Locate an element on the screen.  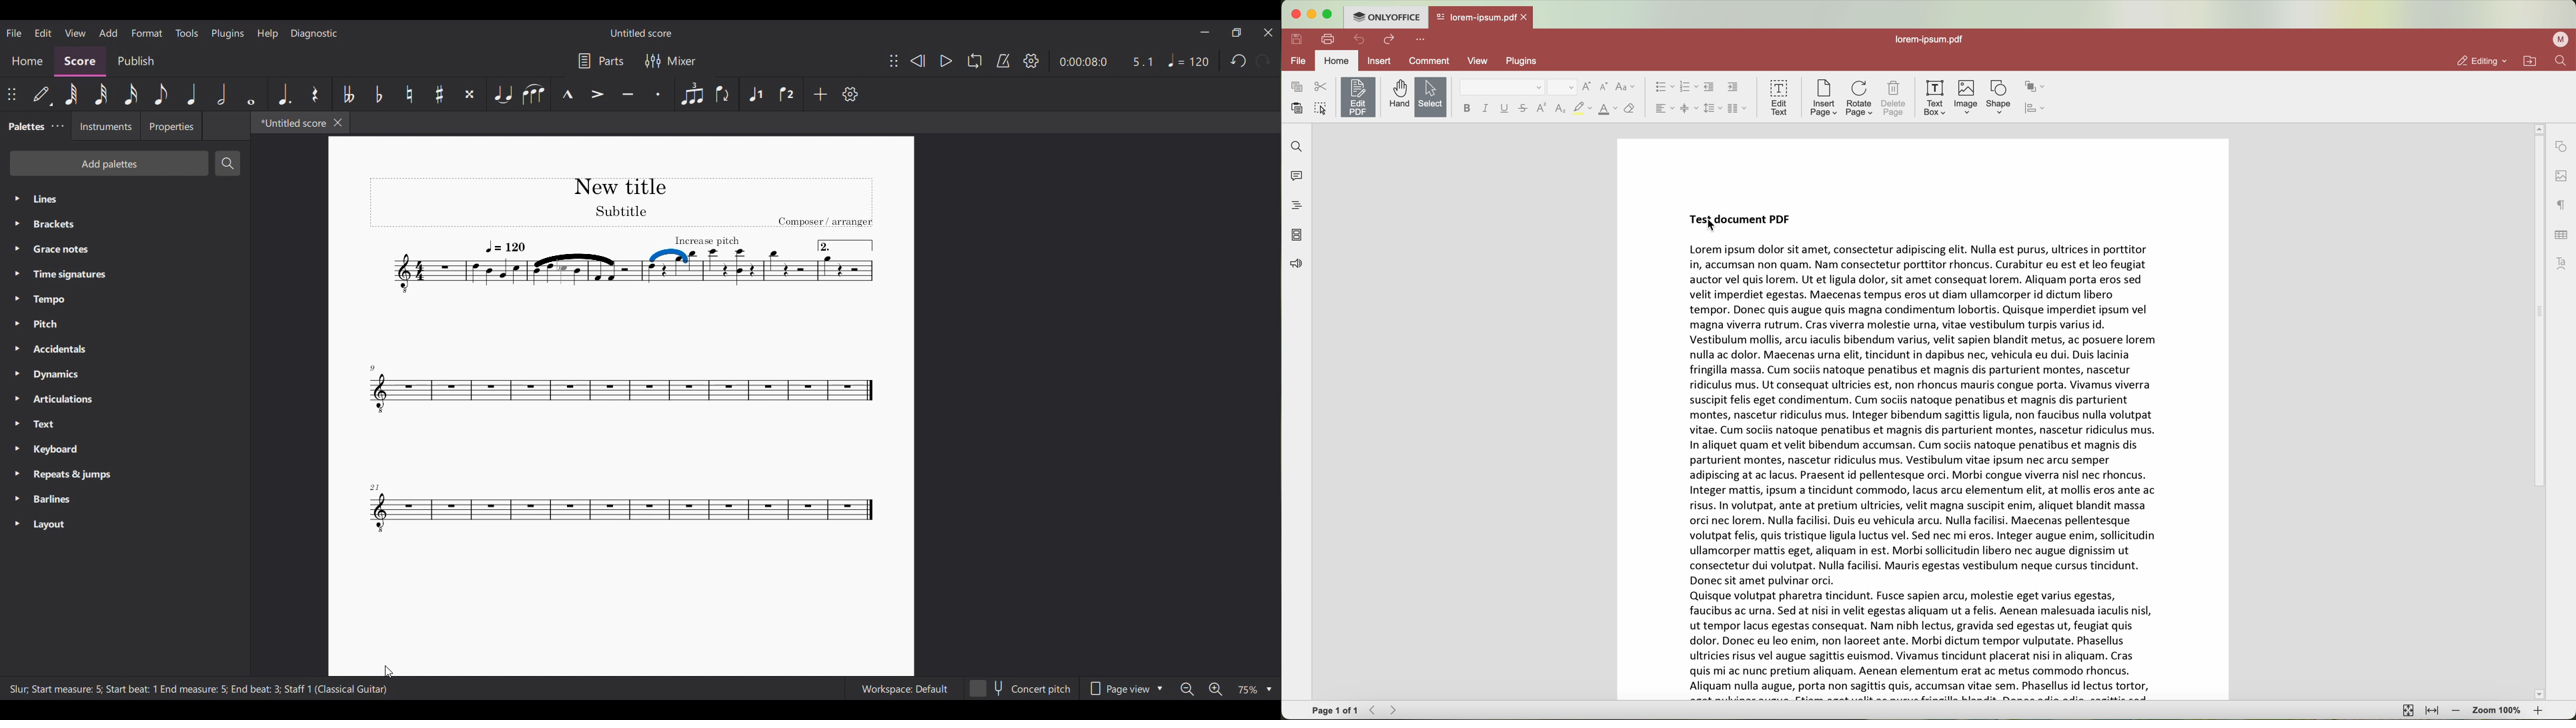
feedback and support is located at coordinates (1297, 264).